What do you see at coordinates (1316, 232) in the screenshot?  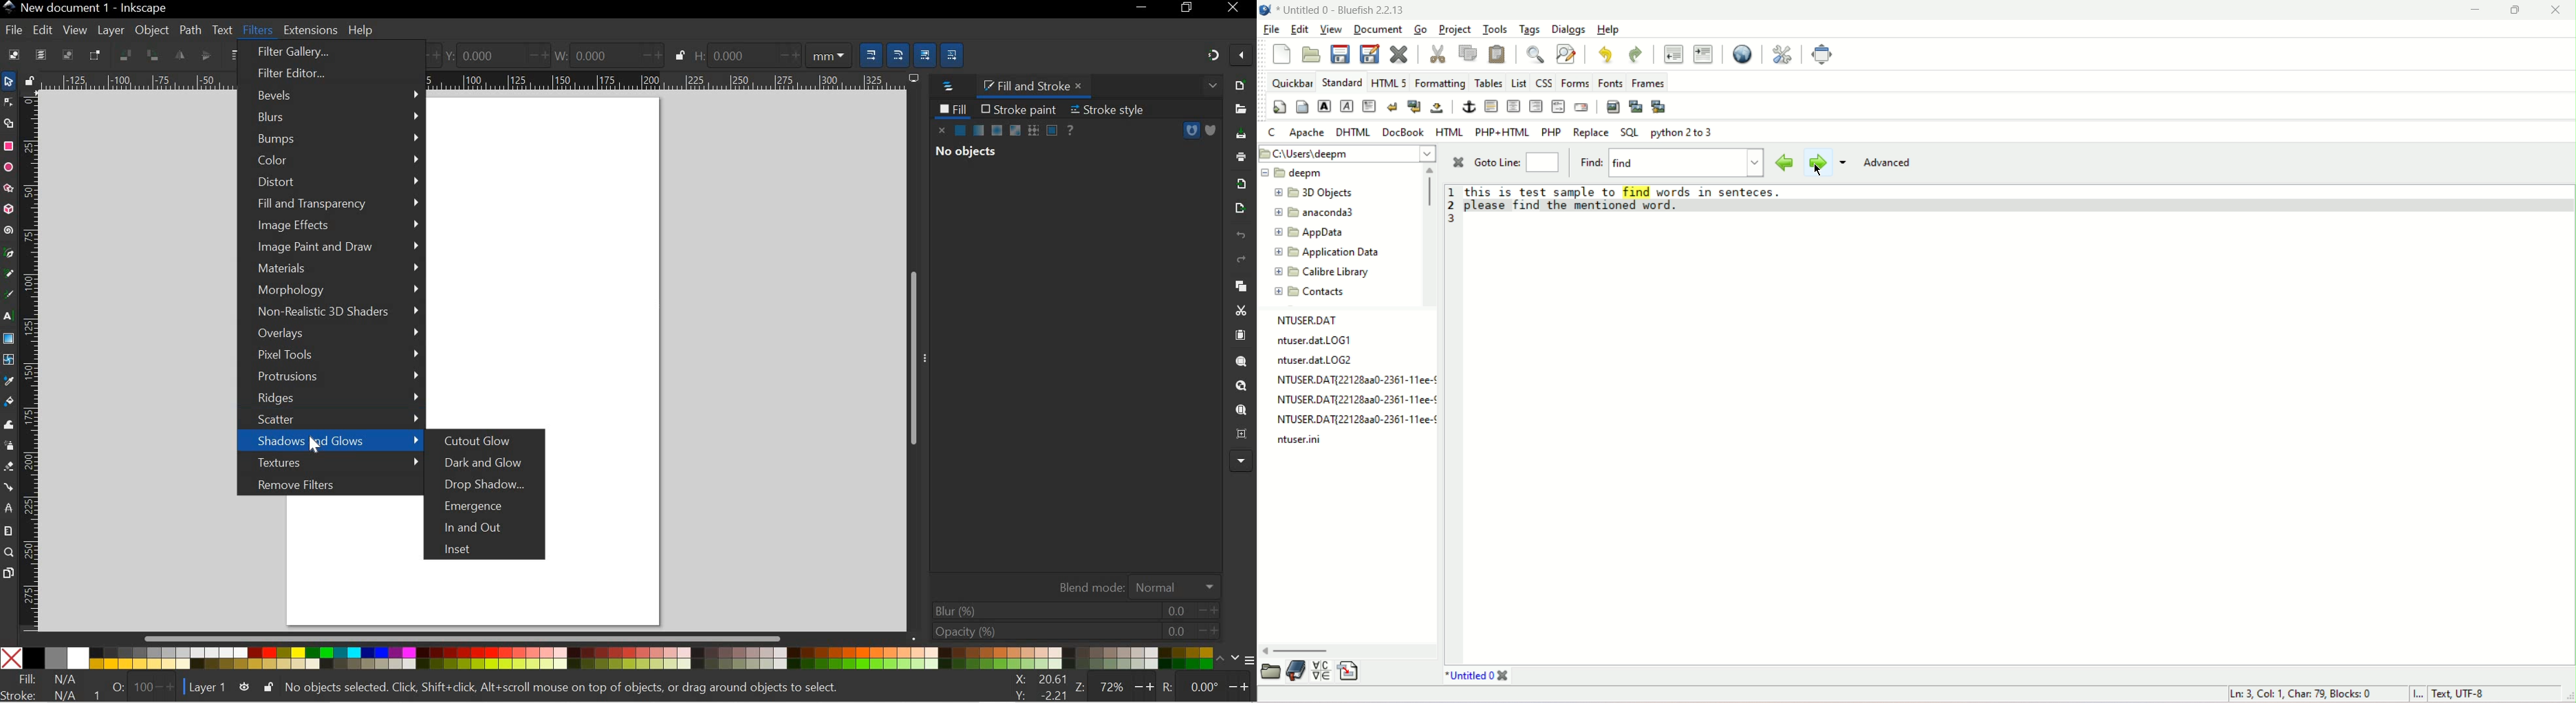 I see `appdata` at bounding box center [1316, 232].